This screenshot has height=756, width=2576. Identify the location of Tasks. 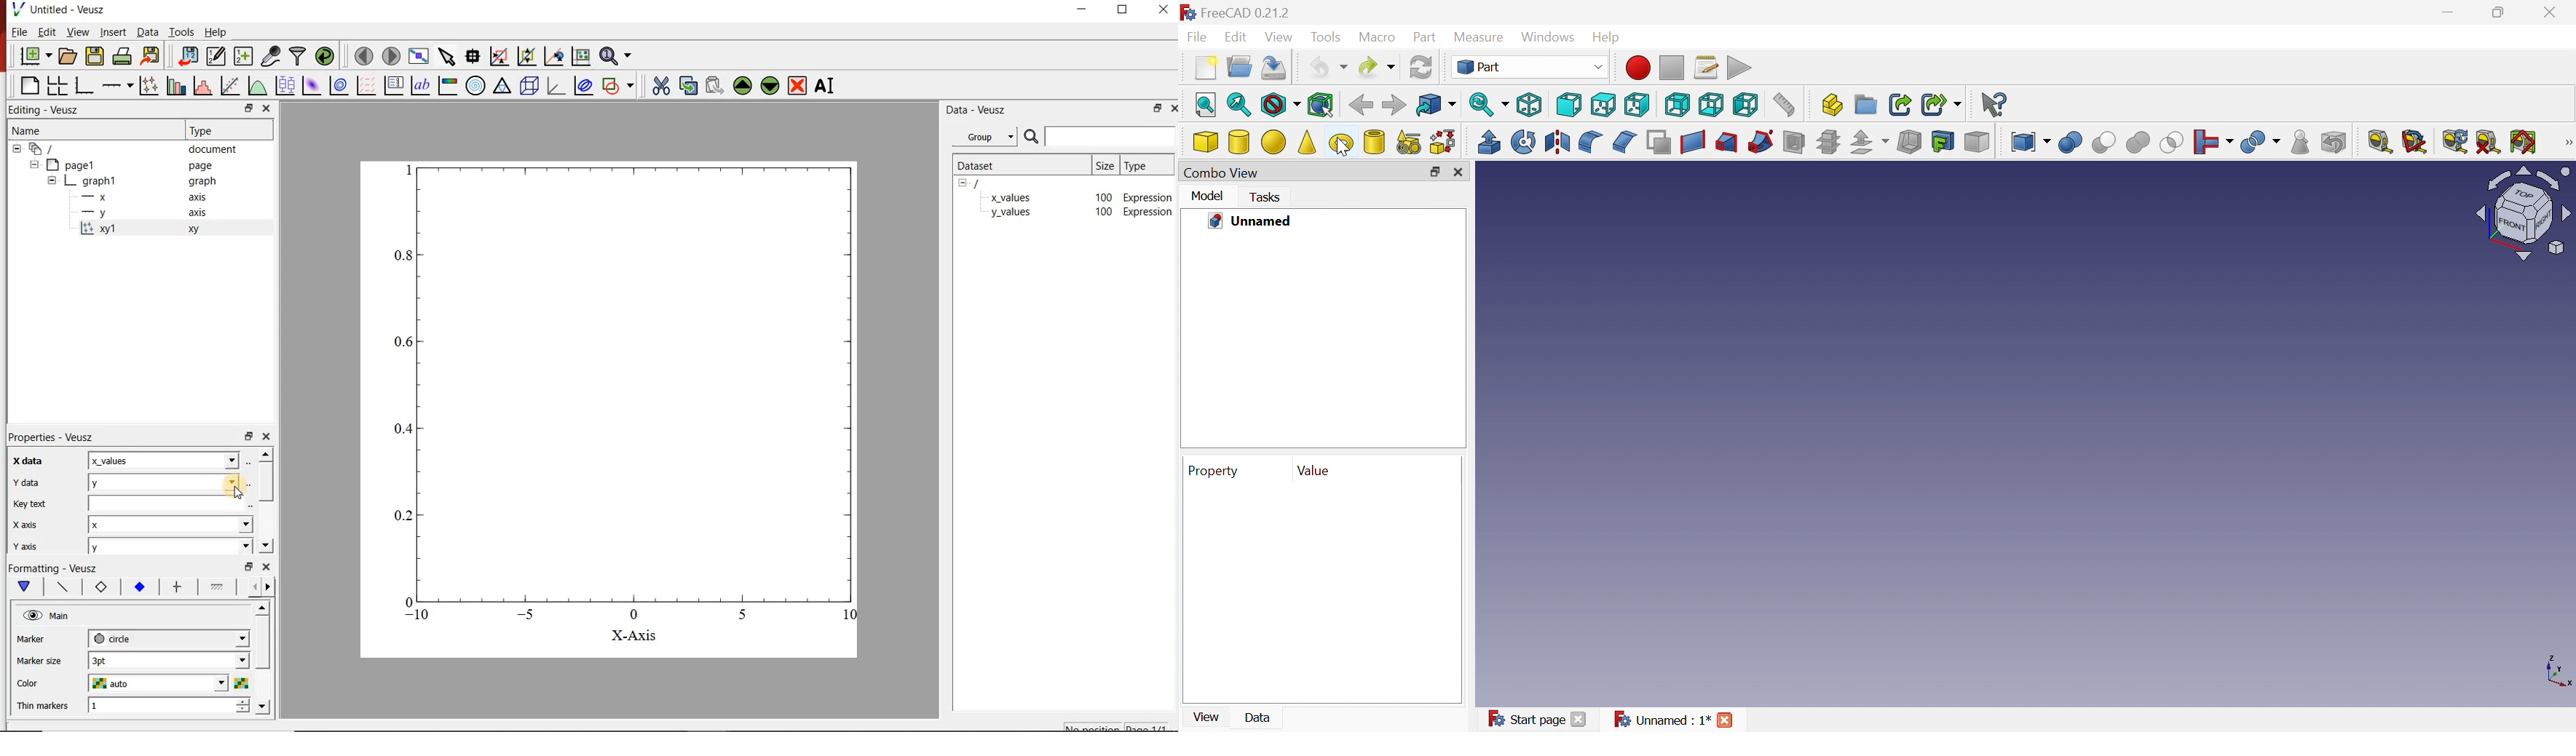
(1268, 198).